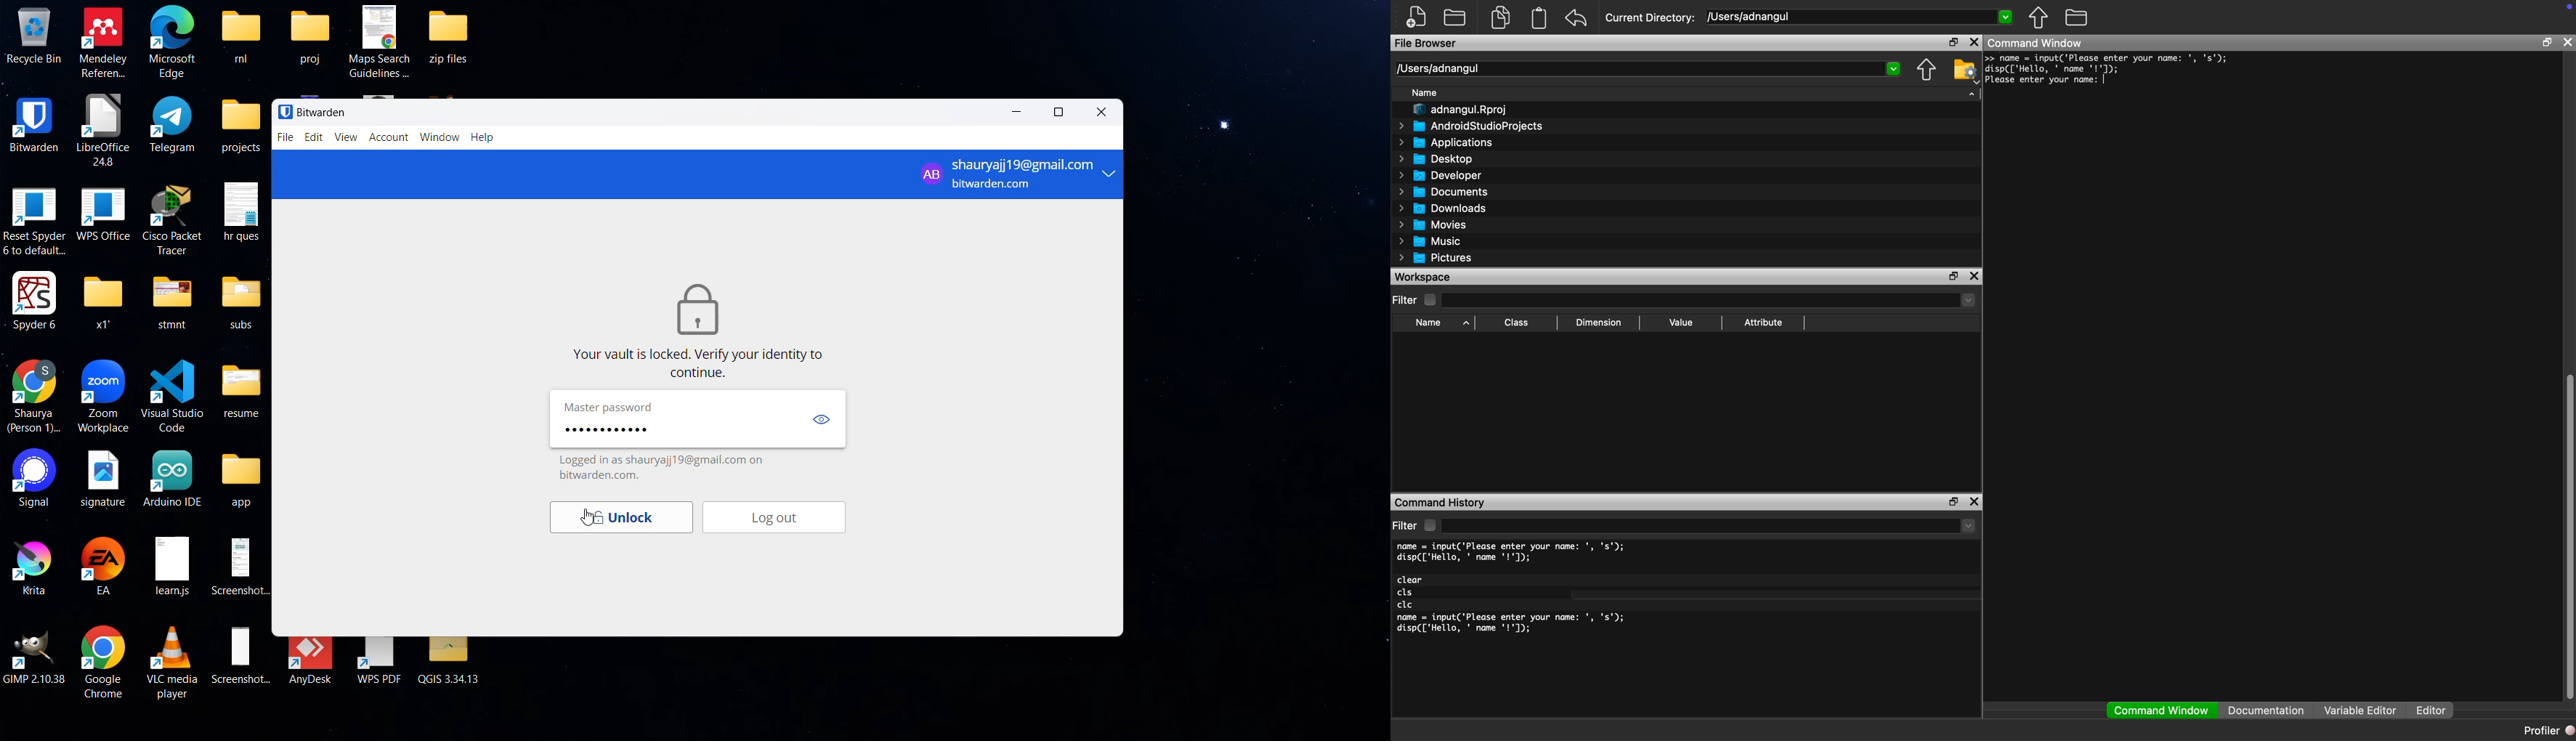 The height and width of the screenshot is (756, 2576). What do you see at coordinates (243, 565) in the screenshot?
I see `Screenshot...` at bounding box center [243, 565].